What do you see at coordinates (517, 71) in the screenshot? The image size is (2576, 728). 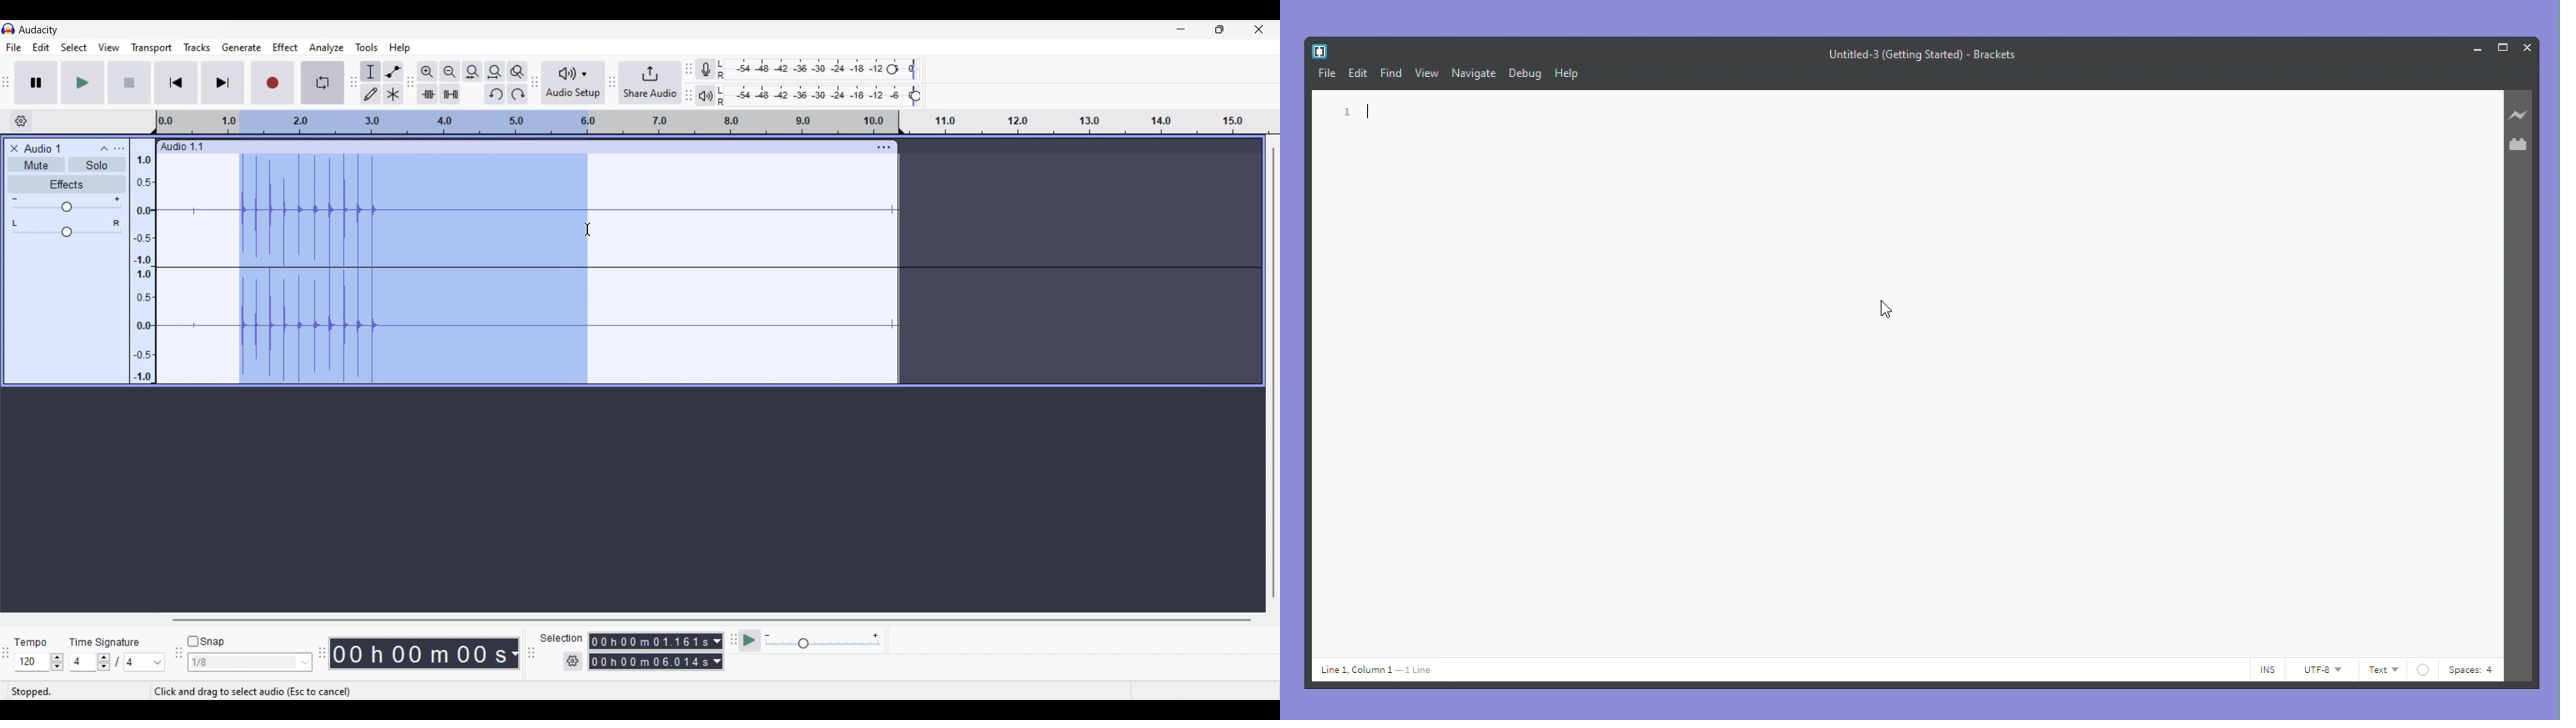 I see `Zoom toggle` at bounding box center [517, 71].